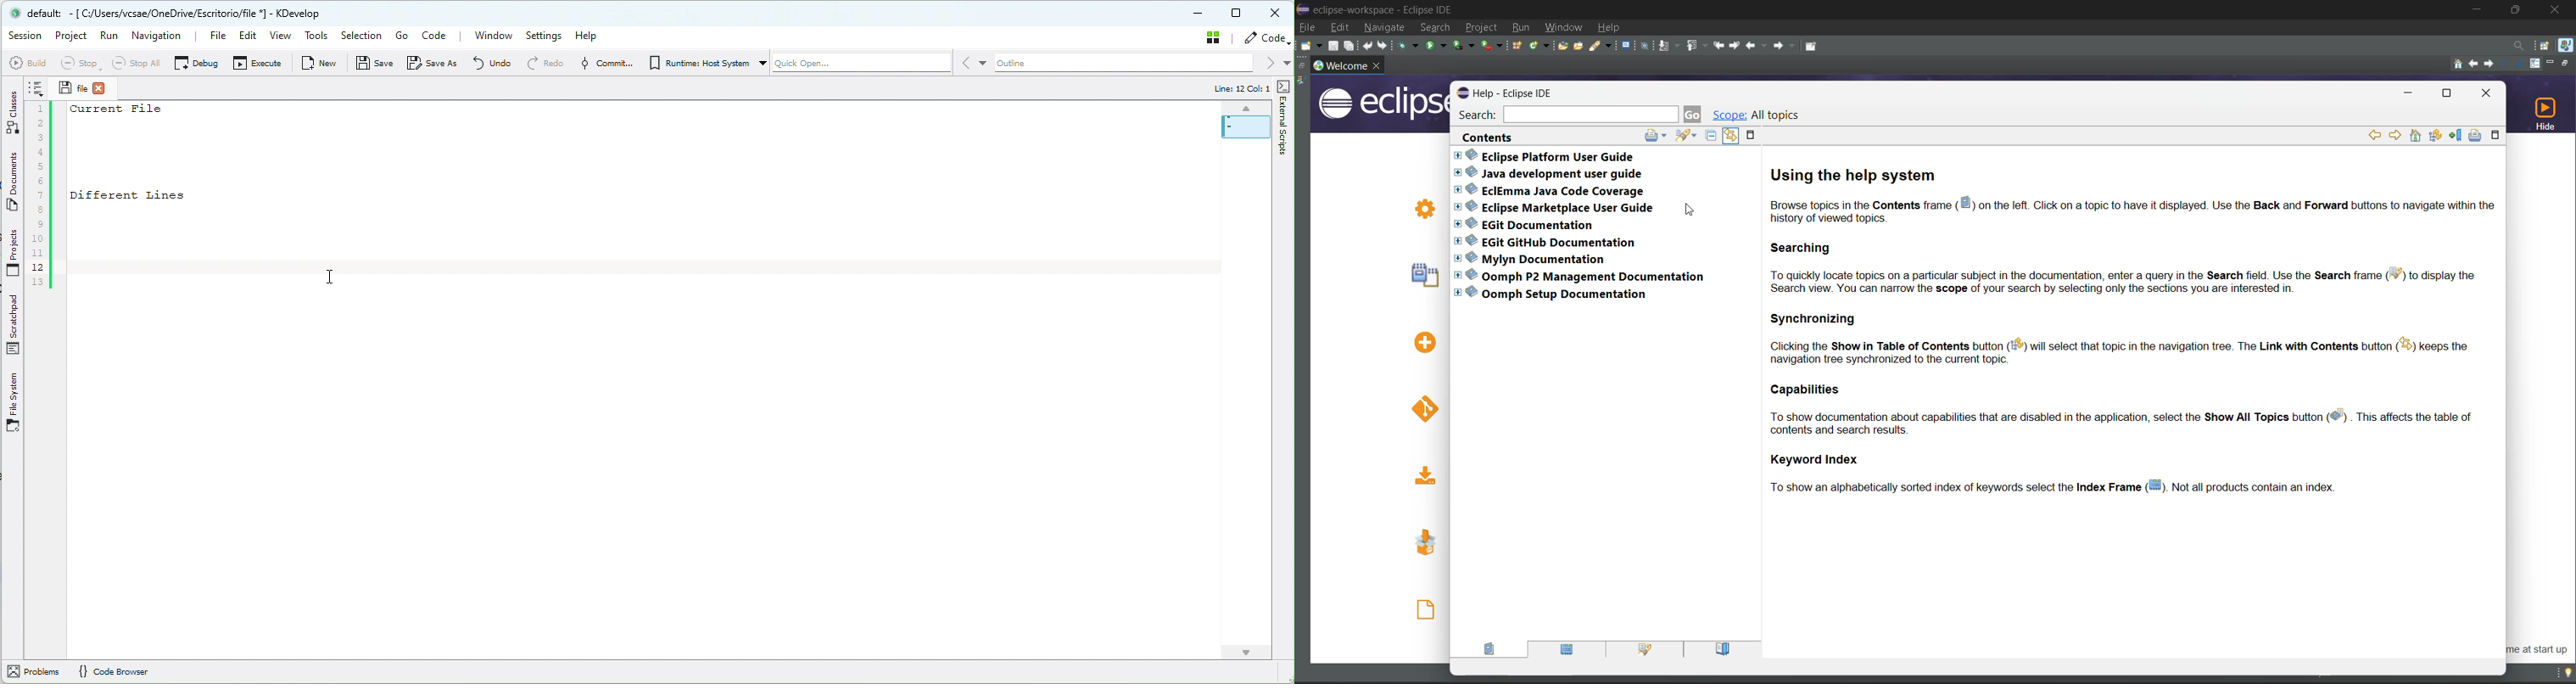 This screenshot has height=700, width=2576. I want to click on debug, so click(1409, 46).